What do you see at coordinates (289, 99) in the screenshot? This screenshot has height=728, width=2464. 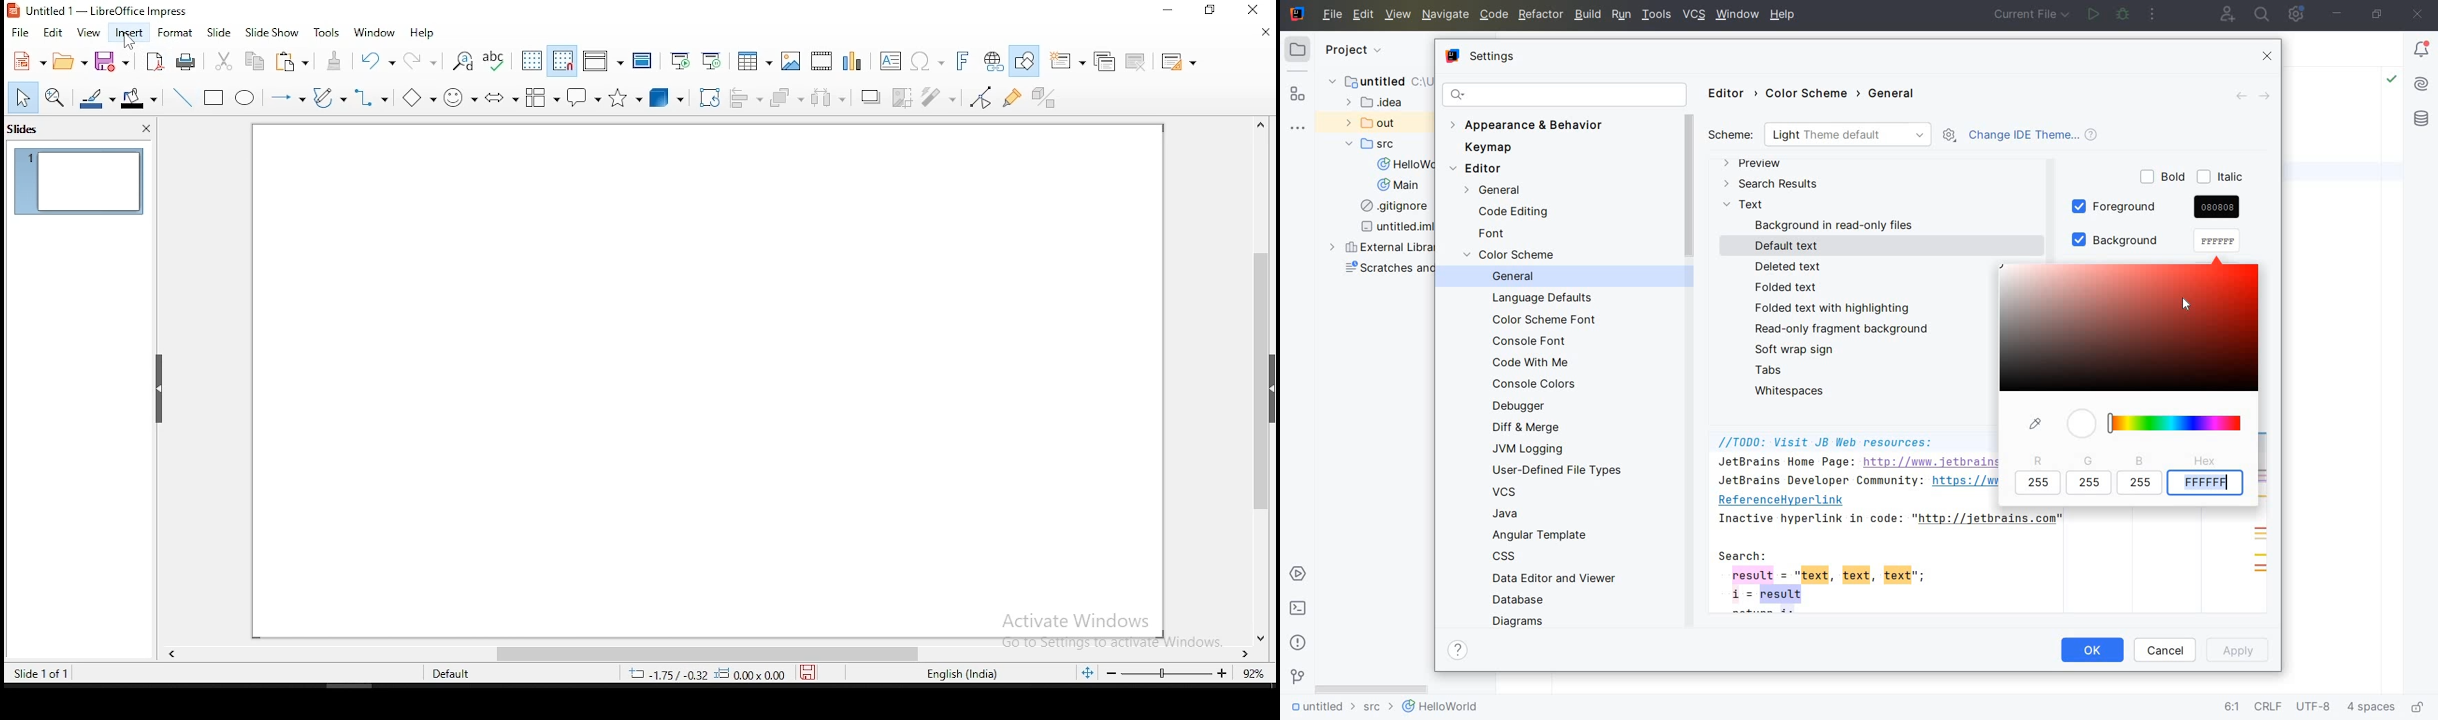 I see `lines and arrows` at bounding box center [289, 99].